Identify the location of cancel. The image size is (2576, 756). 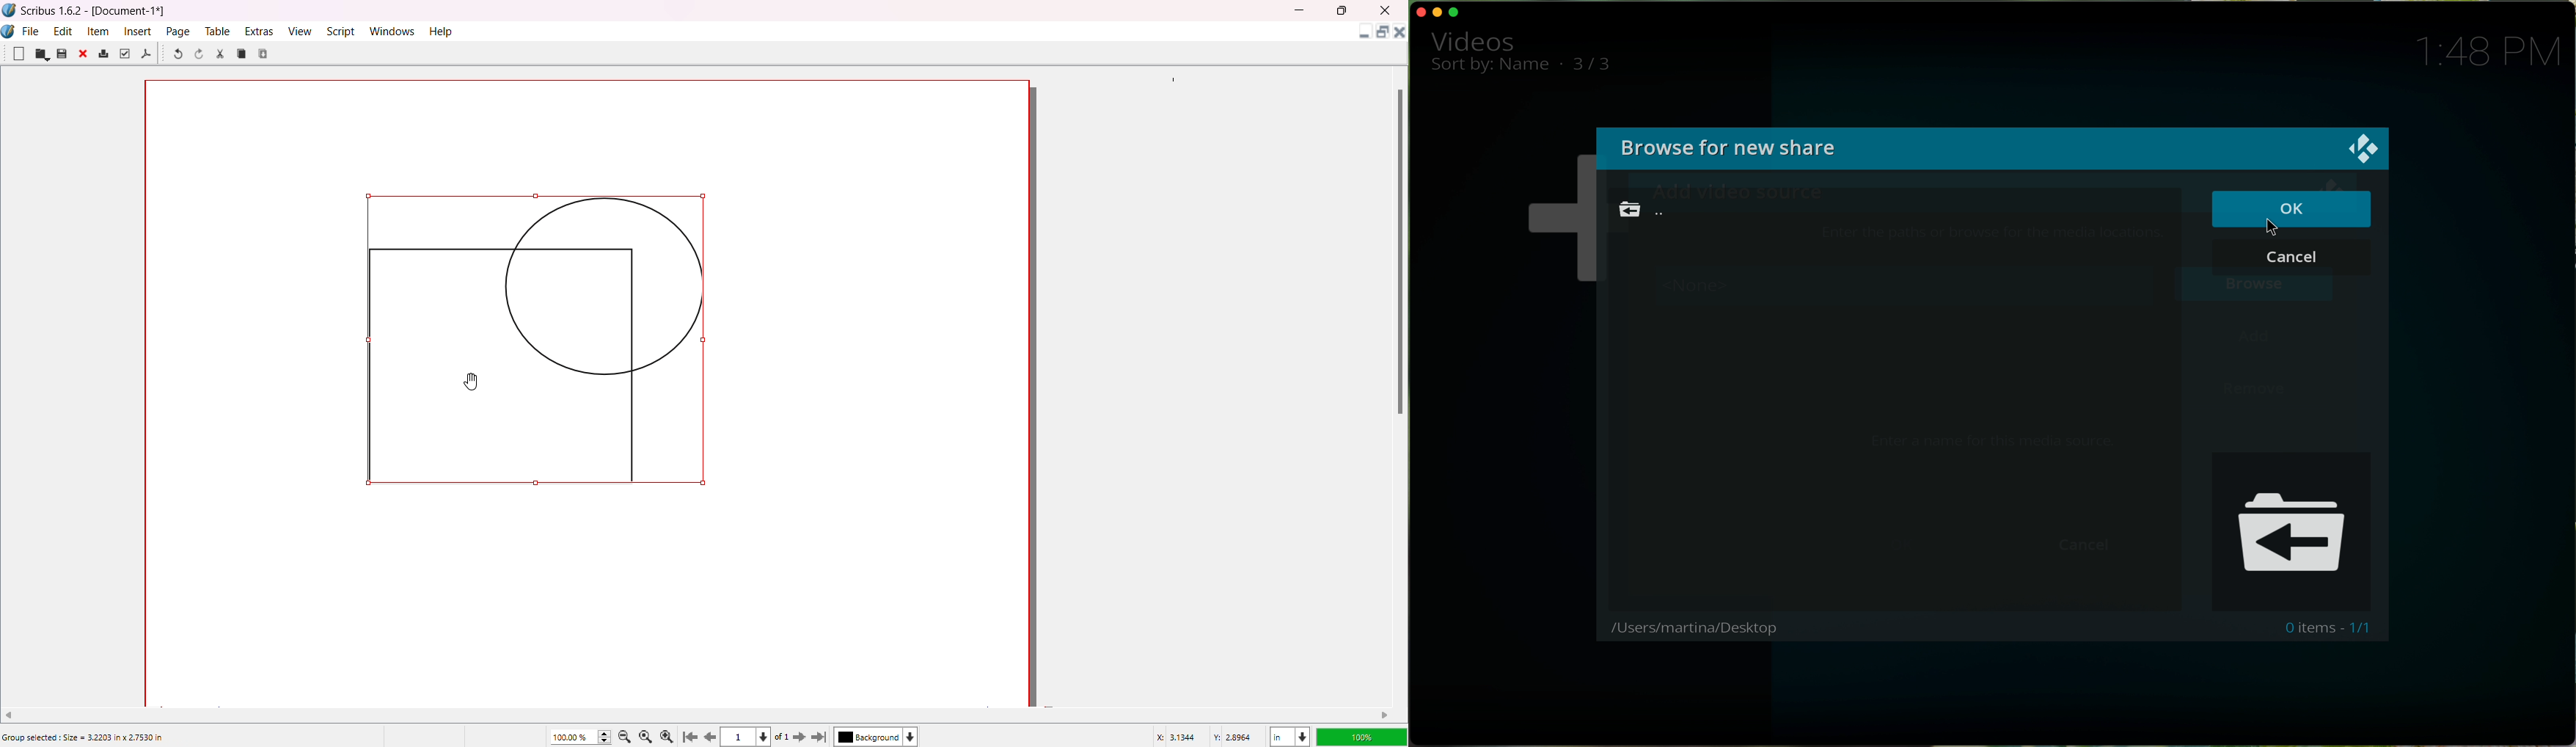
(2292, 259).